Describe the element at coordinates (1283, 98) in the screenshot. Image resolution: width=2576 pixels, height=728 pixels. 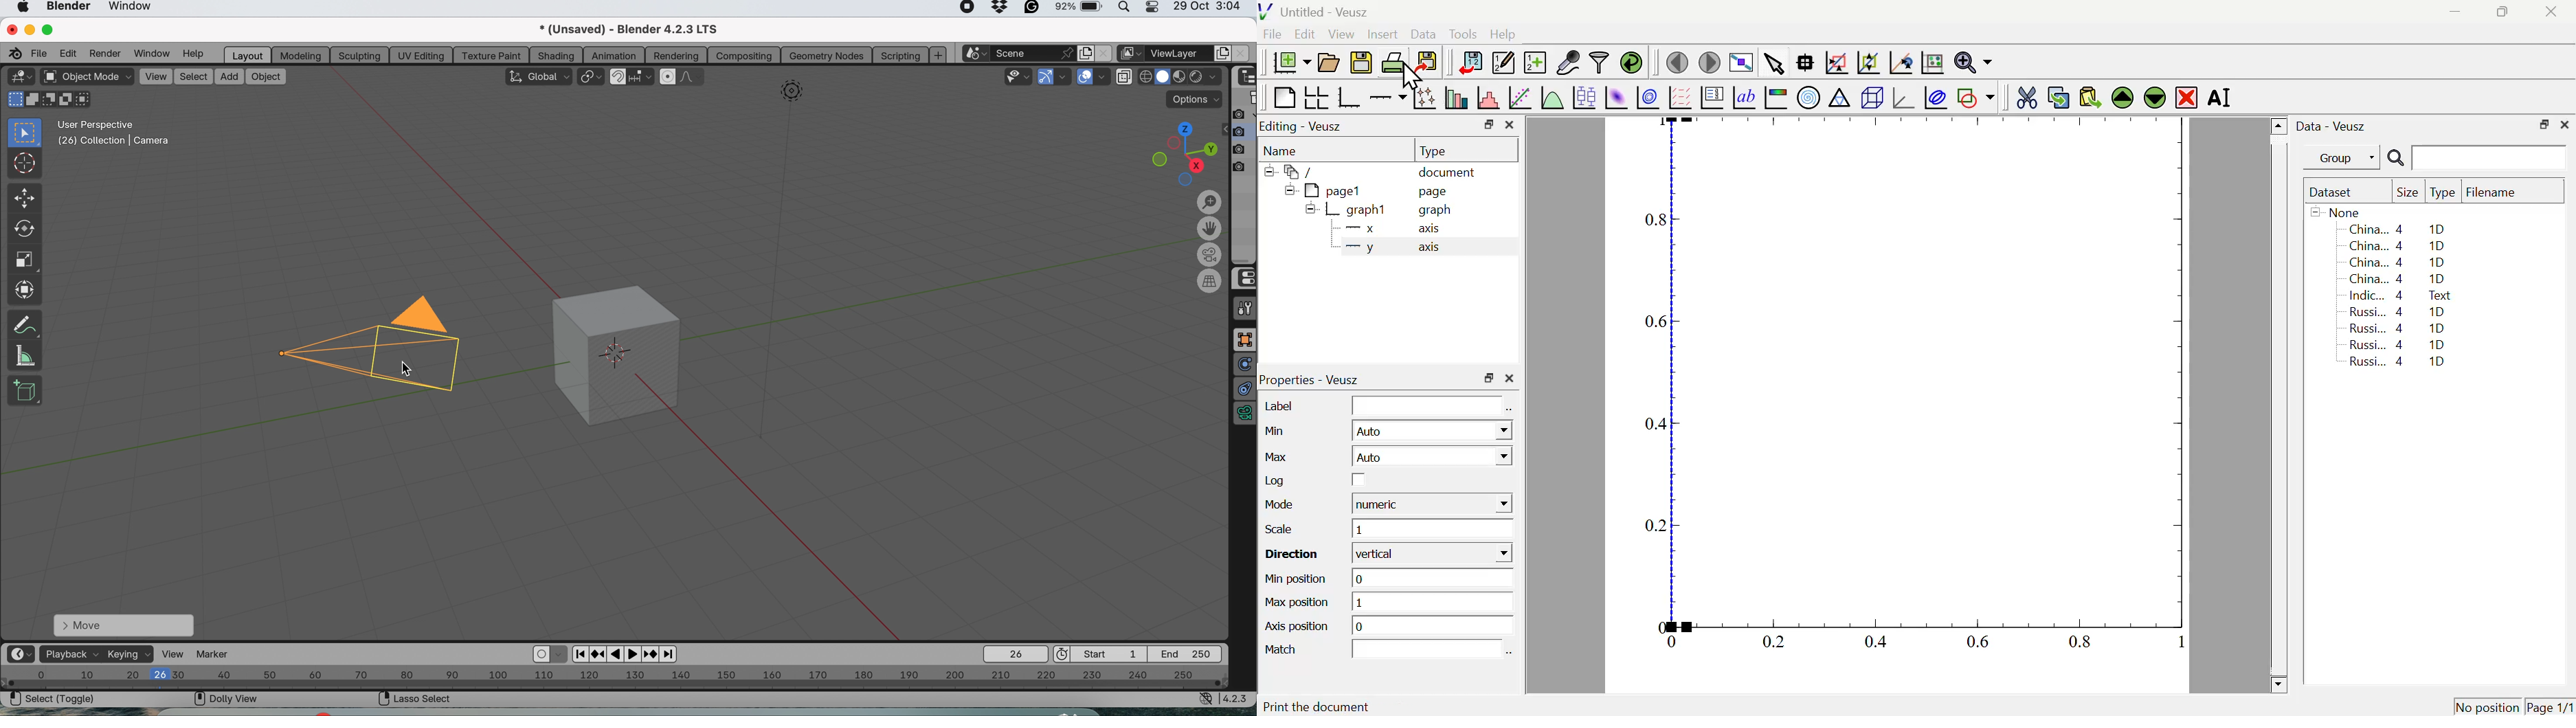
I see `Blank Page` at that location.